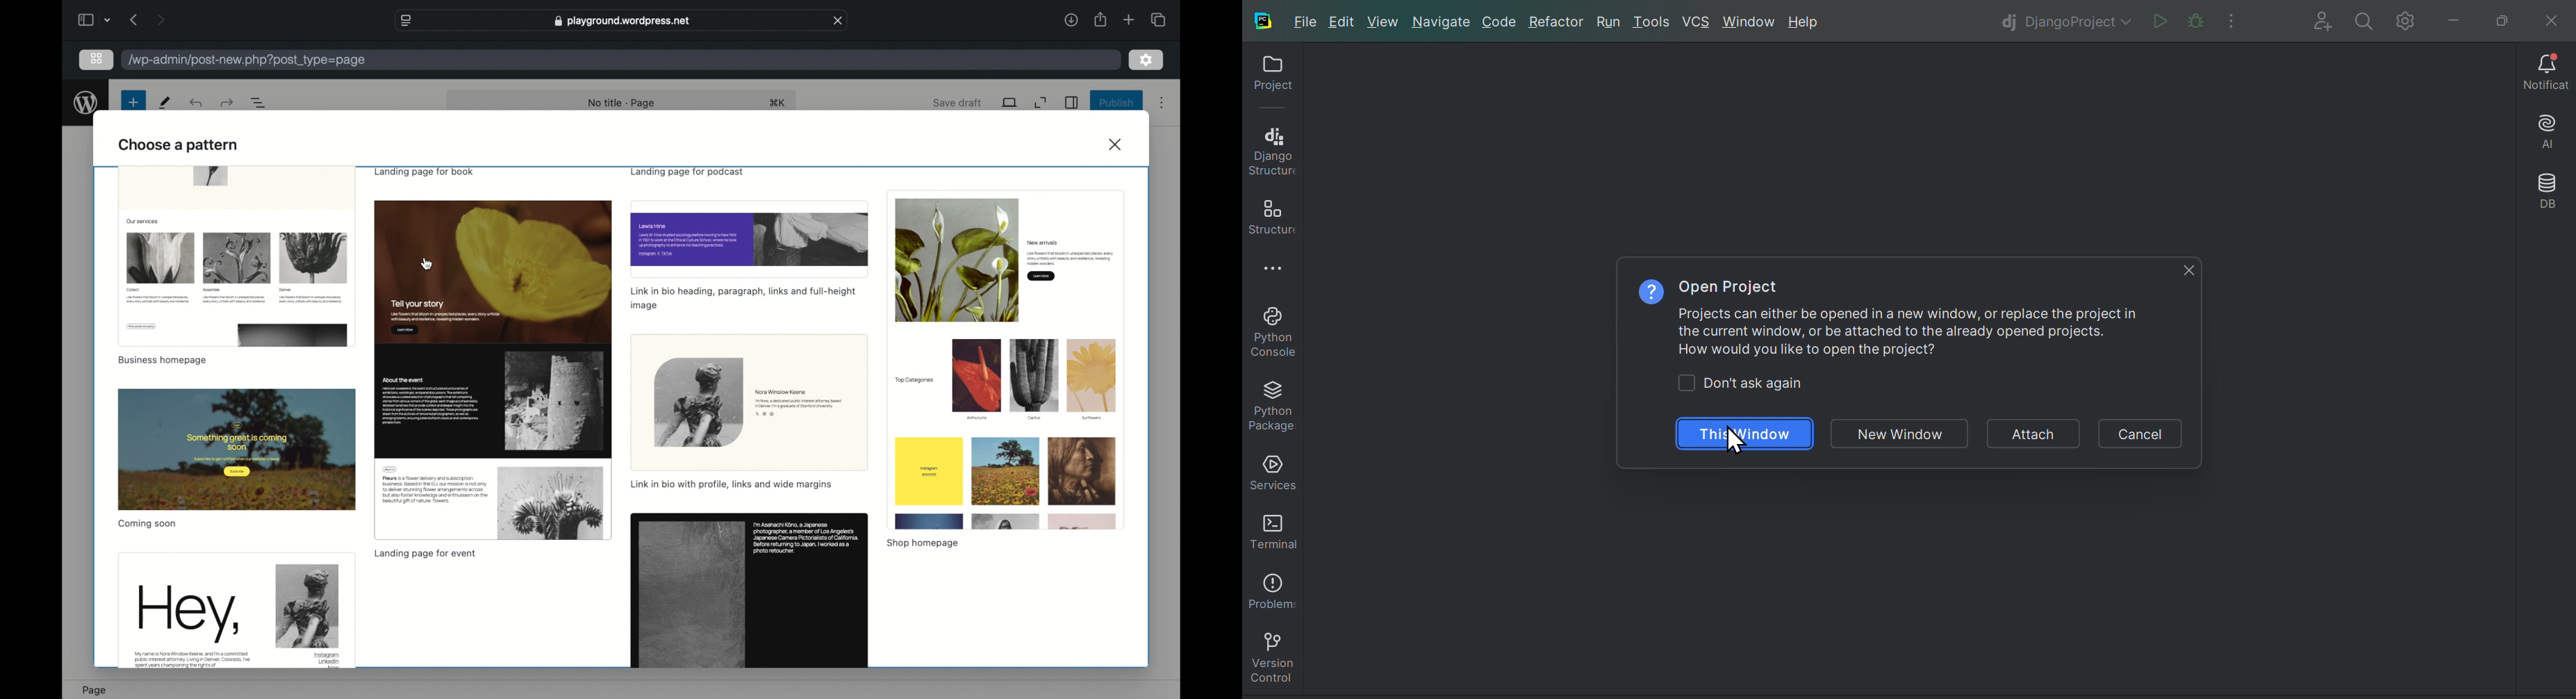  Describe the element at coordinates (1099, 19) in the screenshot. I see `share` at that location.